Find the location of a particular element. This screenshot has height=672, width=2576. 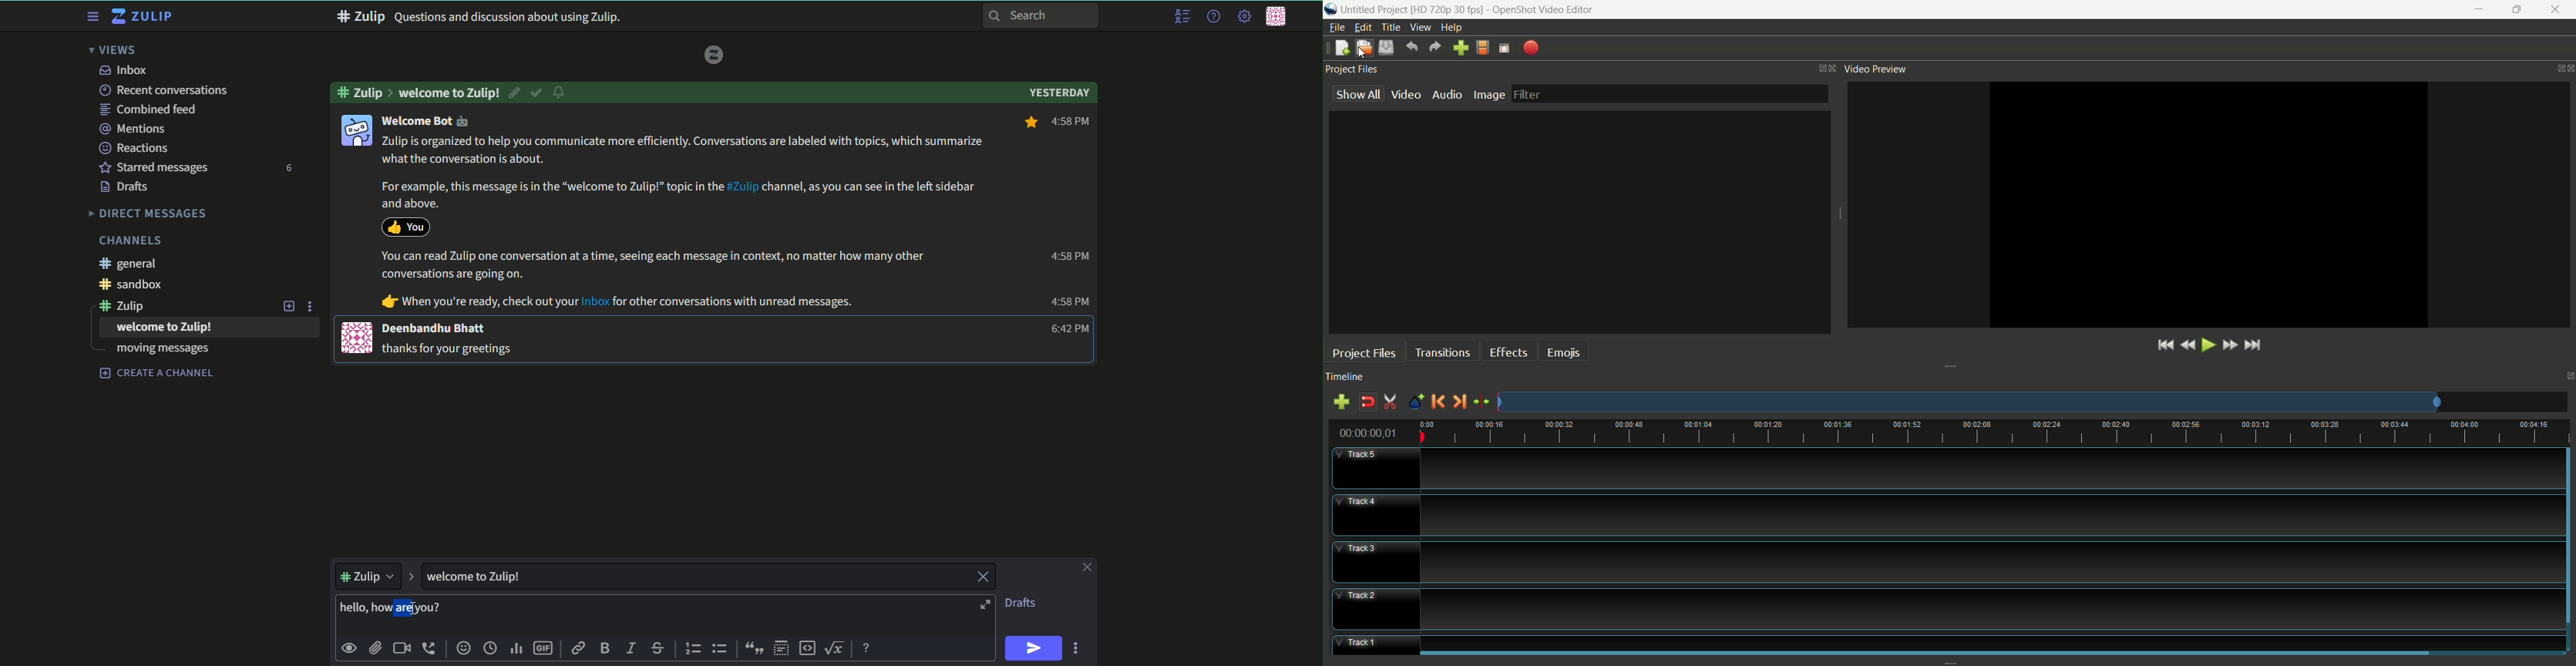

new project is located at coordinates (1341, 48).